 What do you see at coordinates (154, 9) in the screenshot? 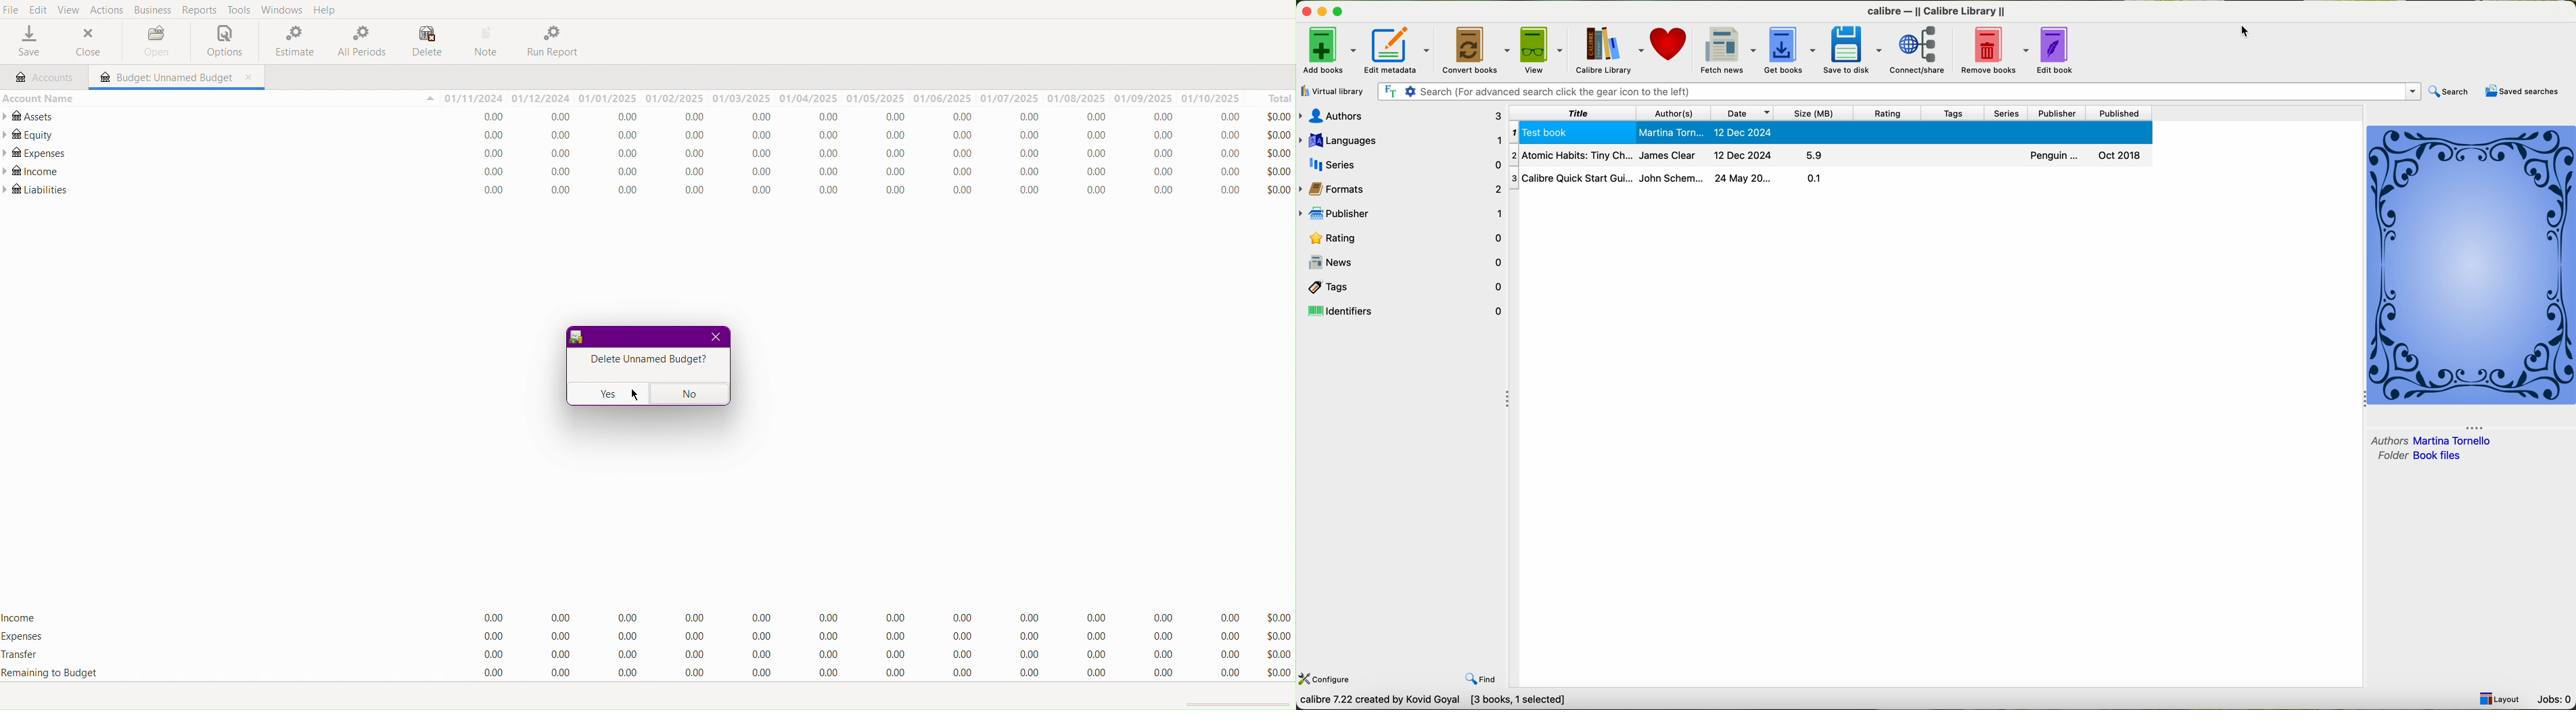
I see `Business` at bounding box center [154, 9].